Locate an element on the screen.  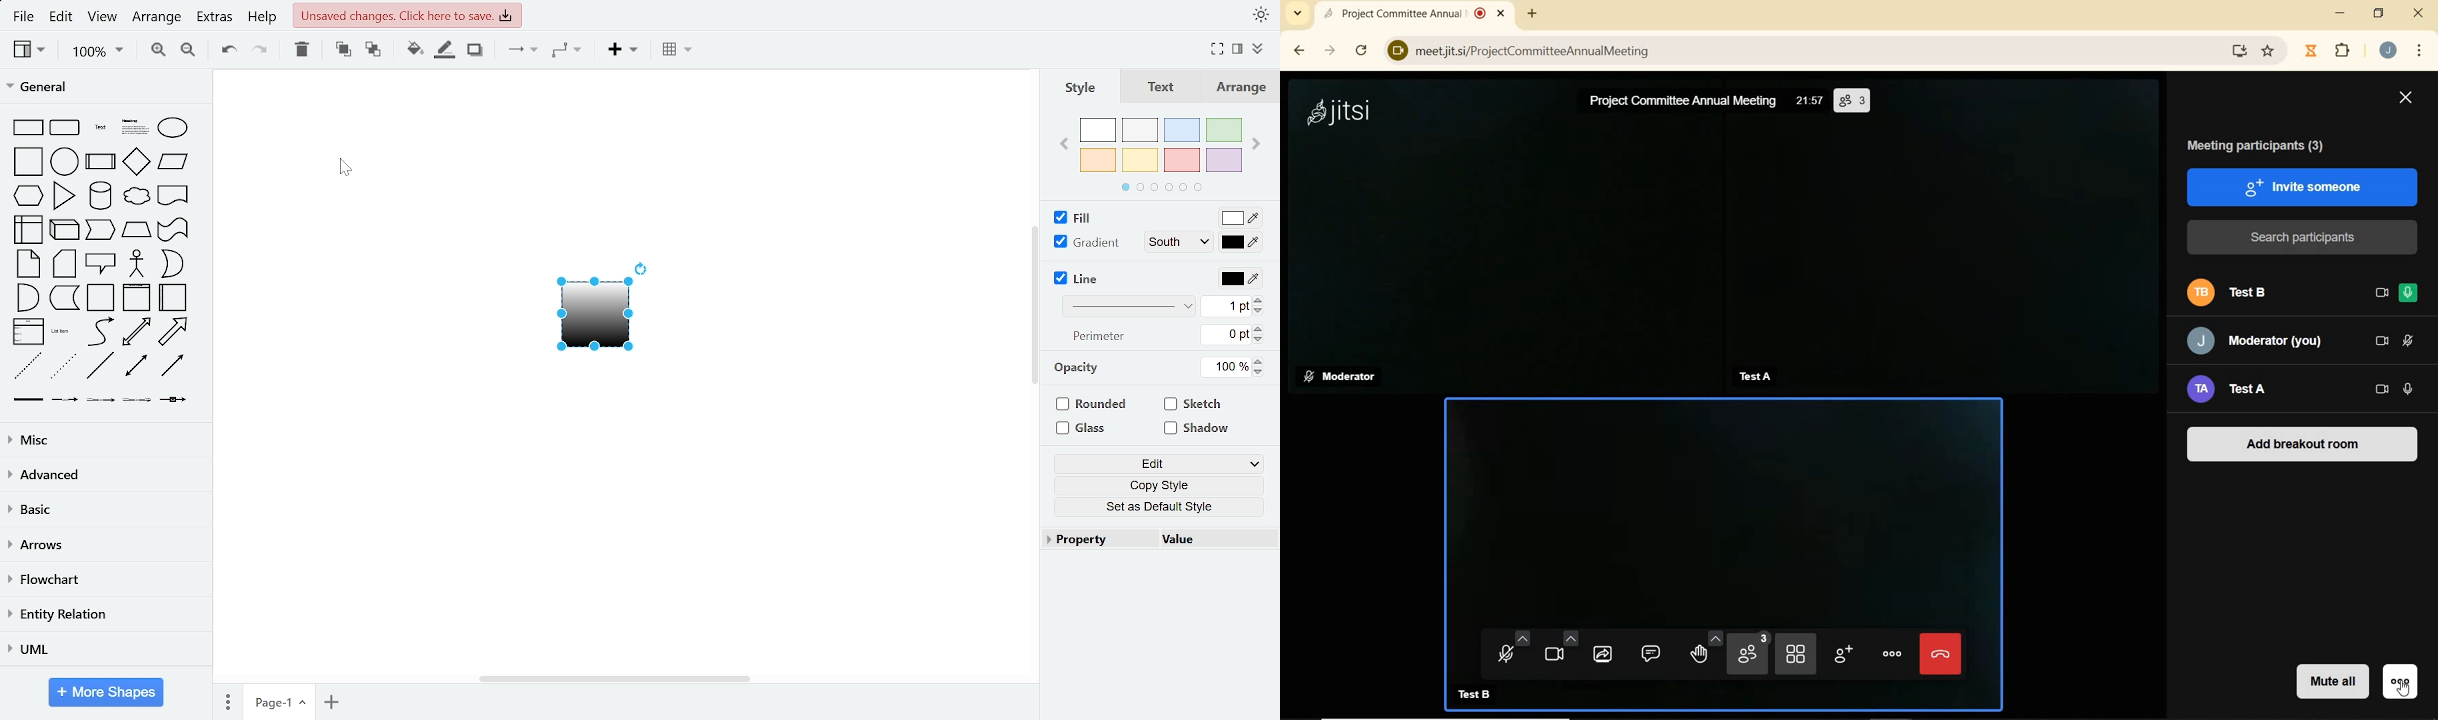
general shapes is located at coordinates (136, 197).